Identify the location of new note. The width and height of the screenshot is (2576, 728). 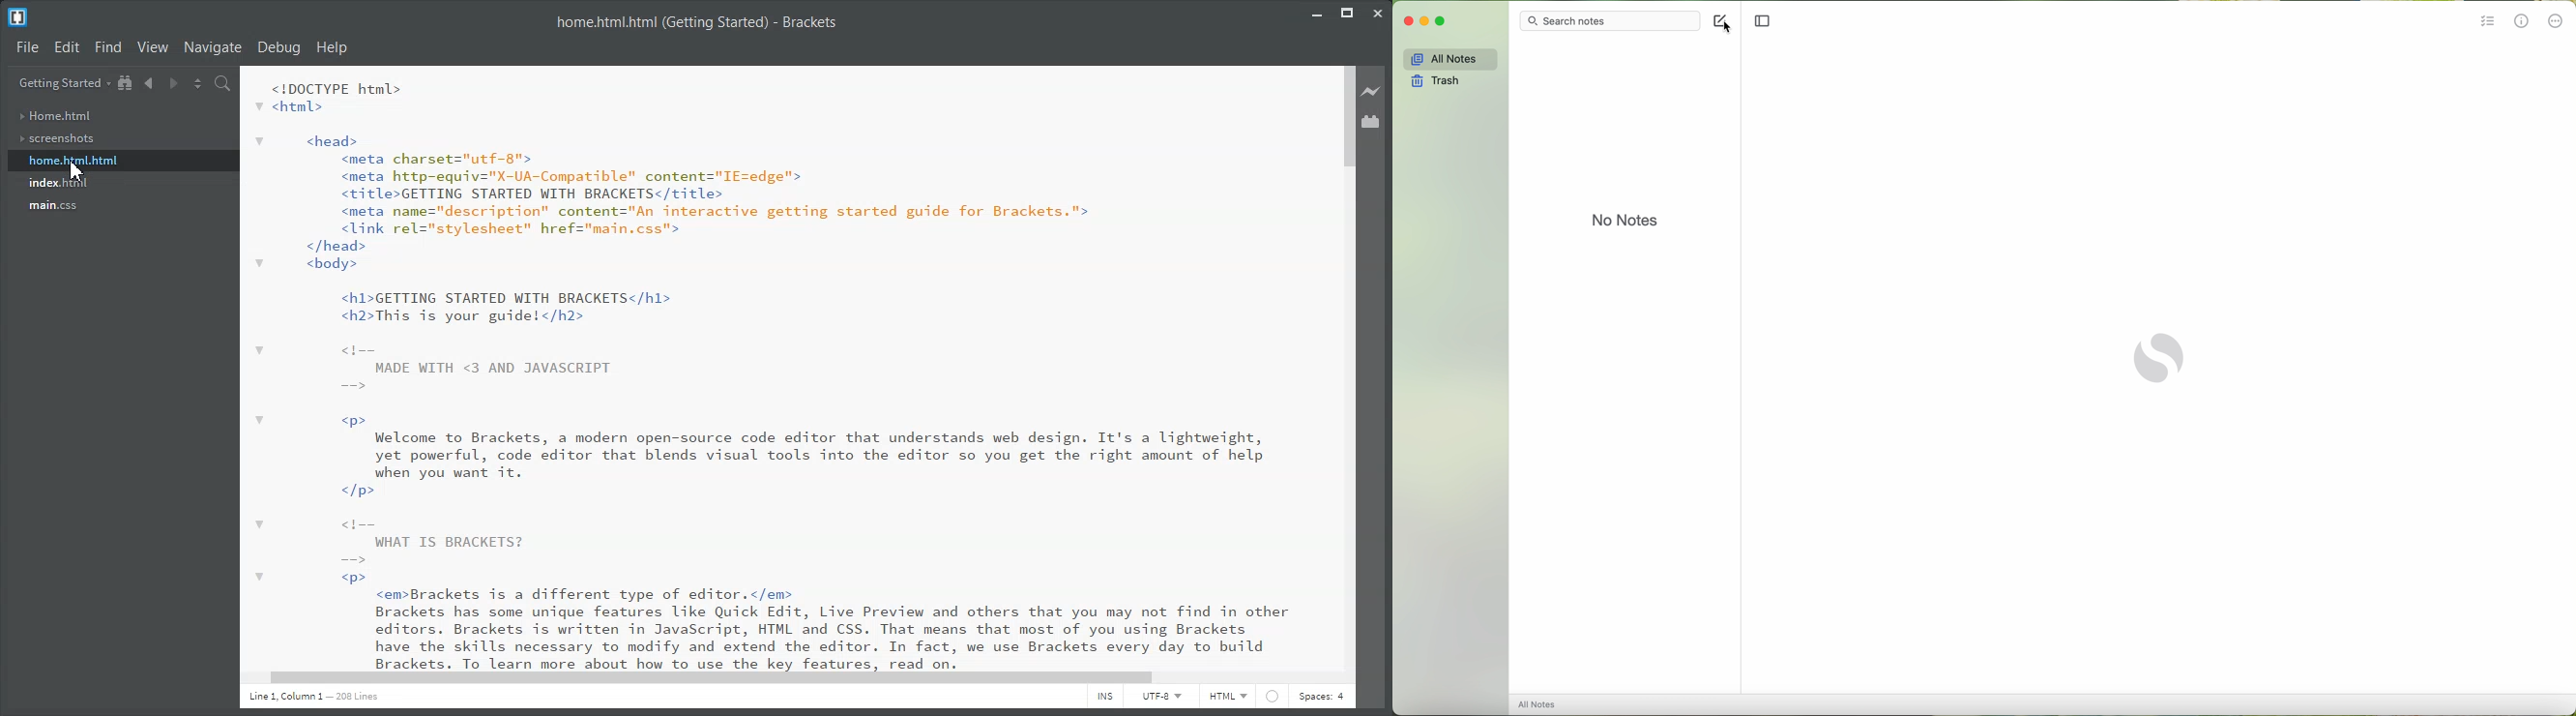
(1716, 20).